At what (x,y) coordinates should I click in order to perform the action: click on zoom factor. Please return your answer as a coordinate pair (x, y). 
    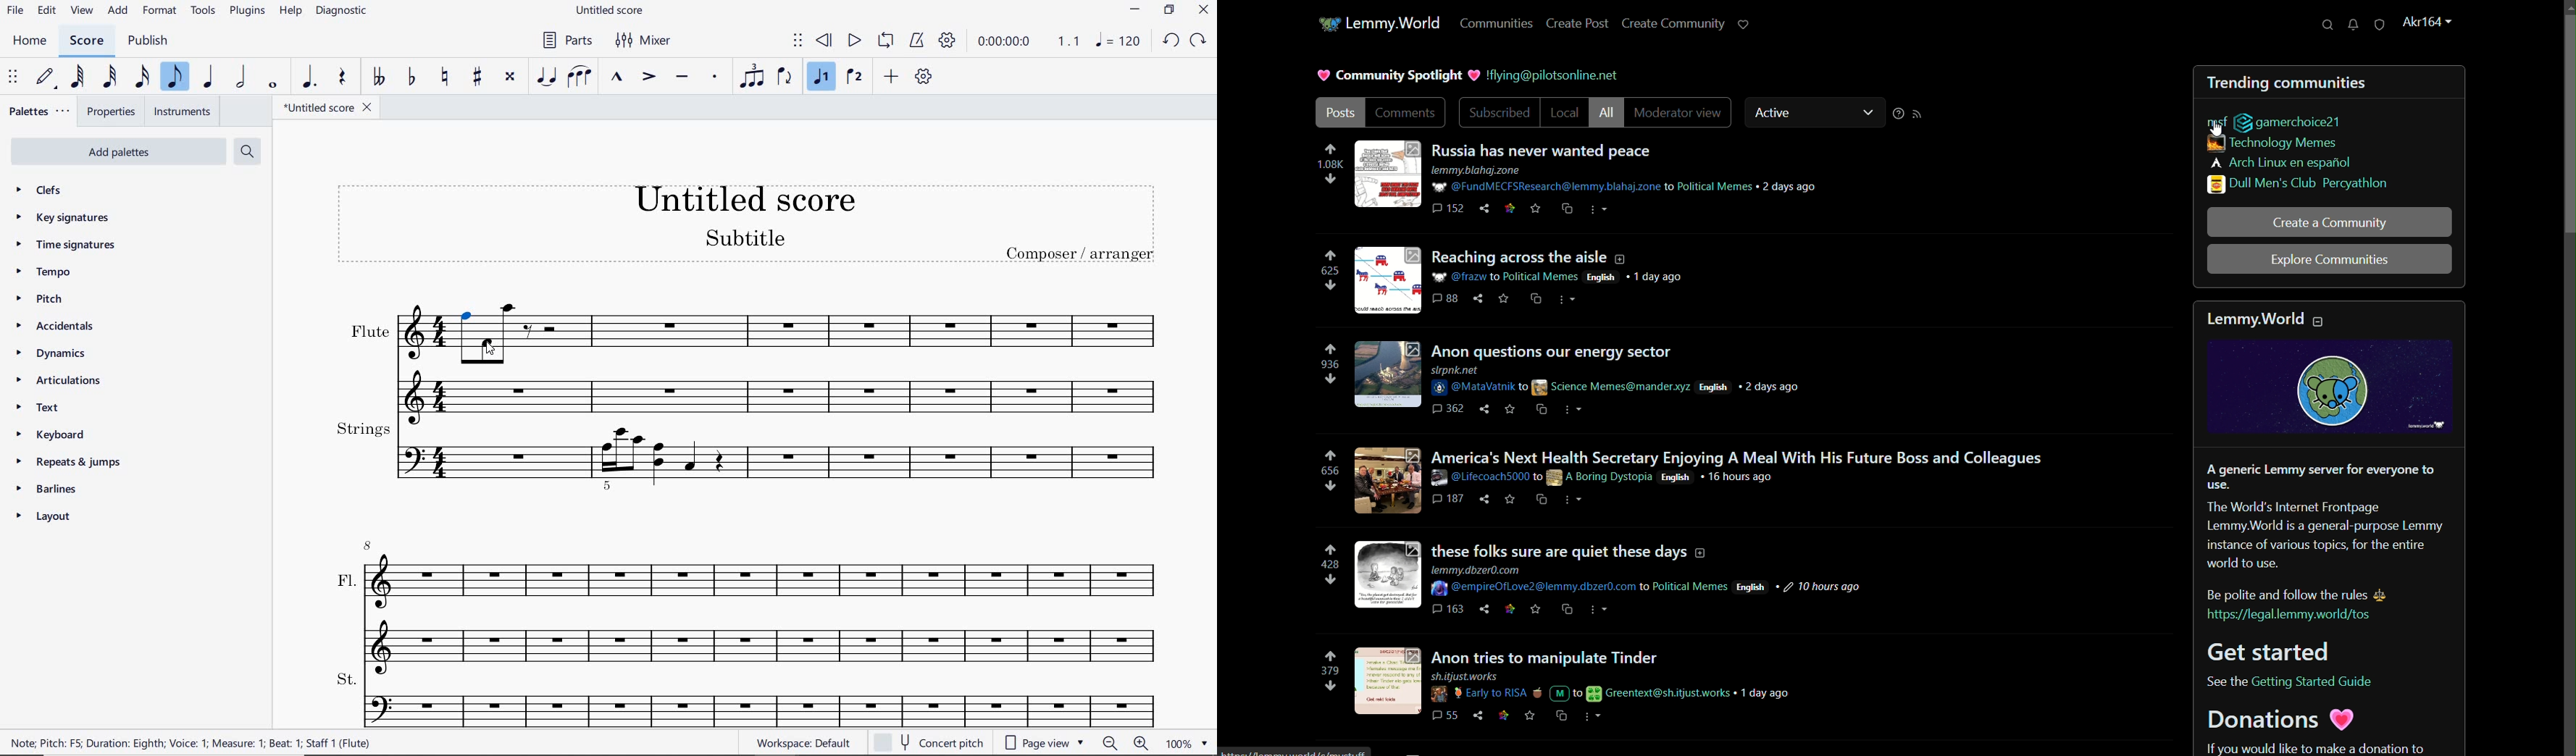
    Looking at the image, I should click on (1188, 743).